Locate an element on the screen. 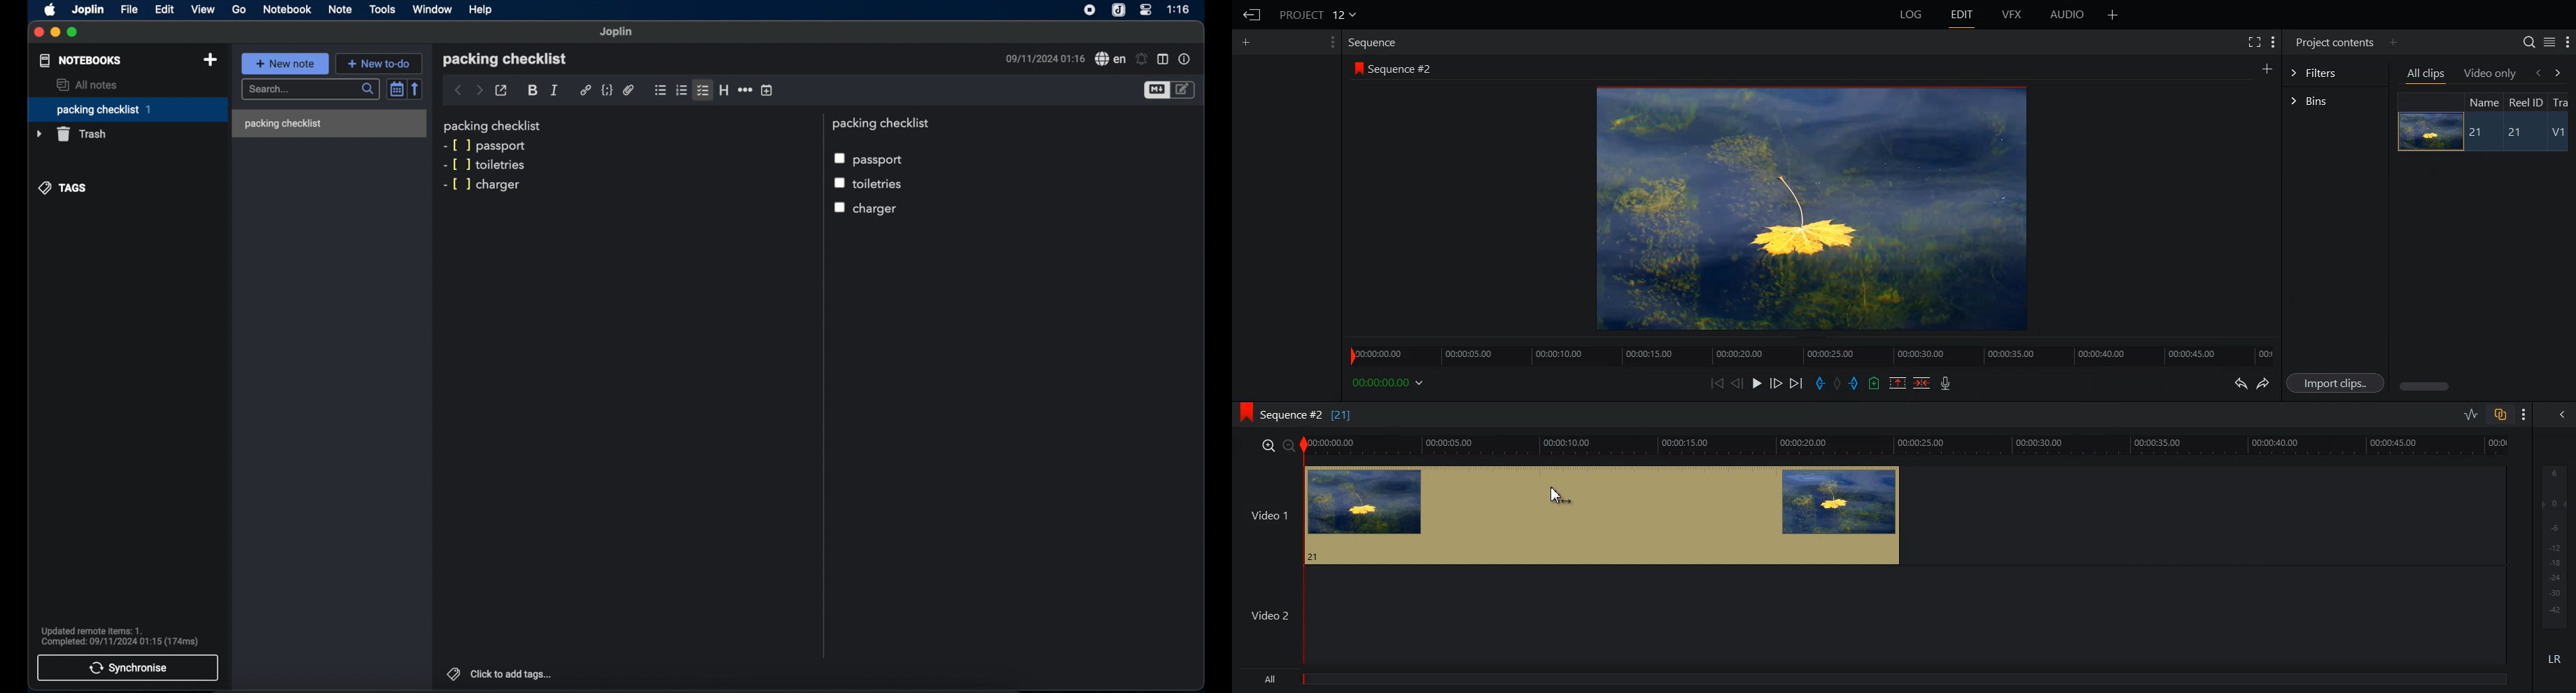  Sequence is located at coordinates (1376, 42).